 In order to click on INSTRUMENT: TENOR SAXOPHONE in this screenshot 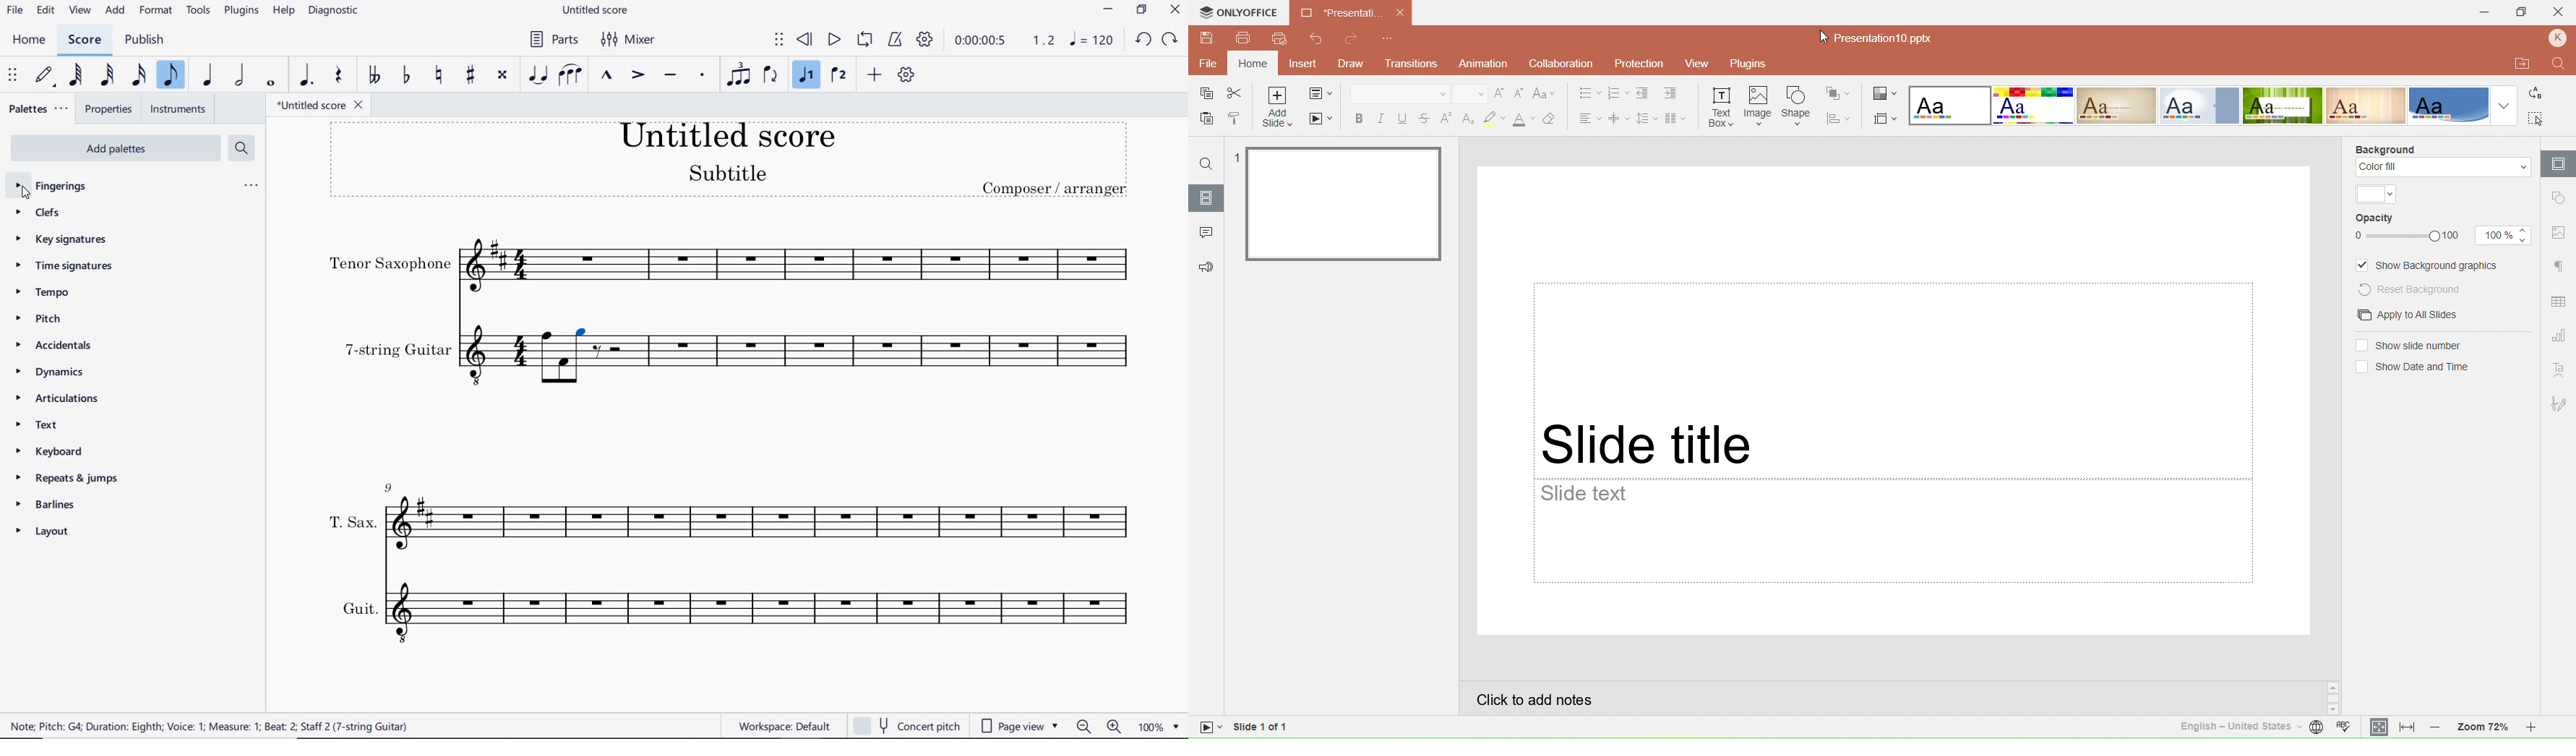, I will do `click(732, 265)`.